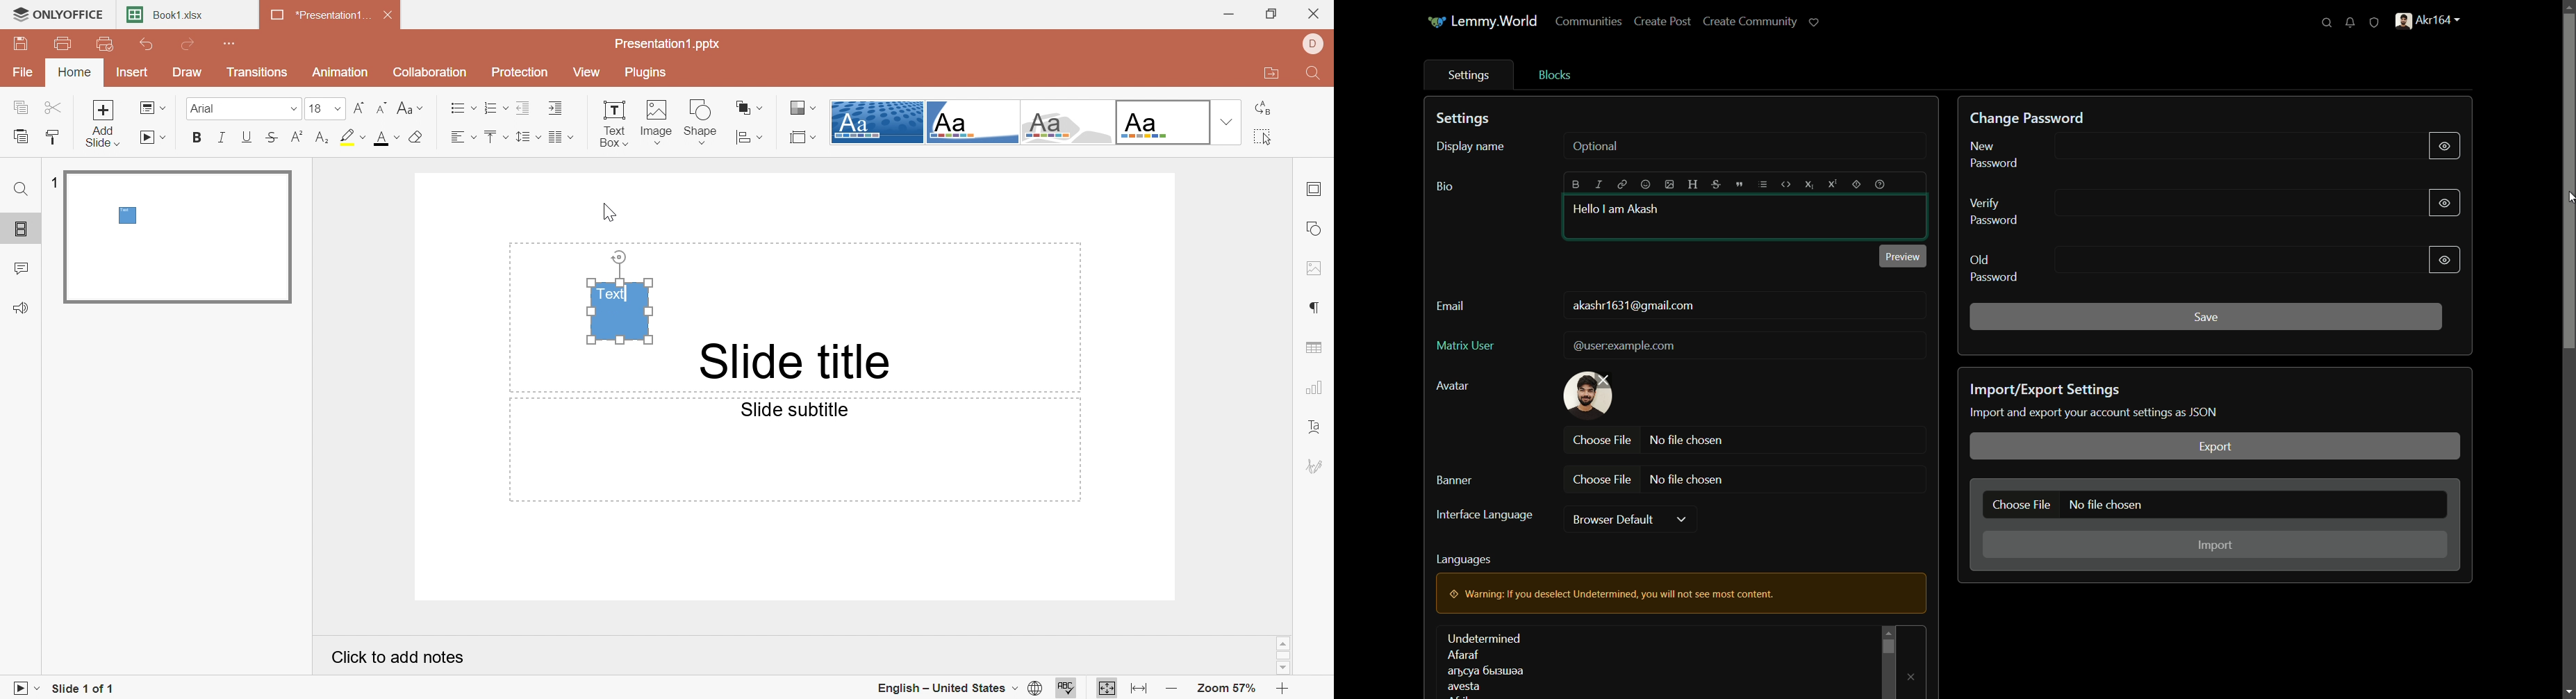  What do you see at coordinates (1225, 16) in the screenshot?
I see `Minimize` at bounding box center [1225, 16].